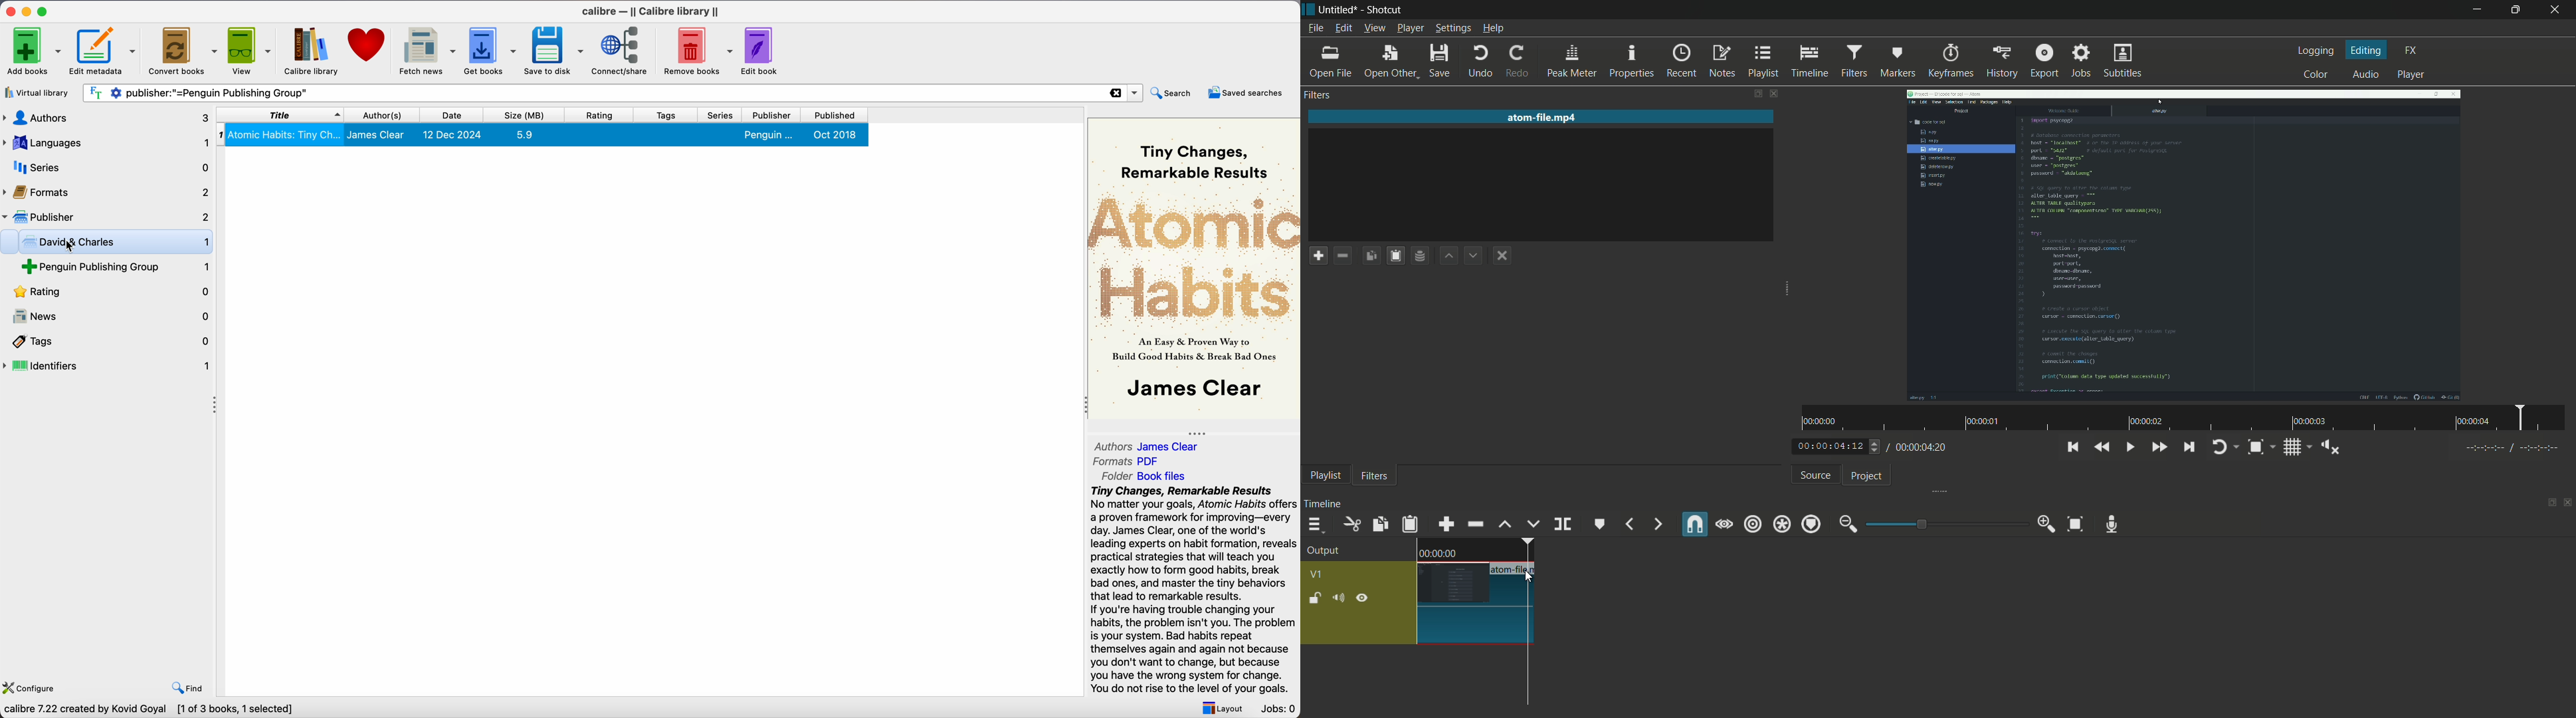 This screenshot has height=728, width=2576. Describe the element at coordinates (9, 12) in the screenshot. I see `close` at that location.